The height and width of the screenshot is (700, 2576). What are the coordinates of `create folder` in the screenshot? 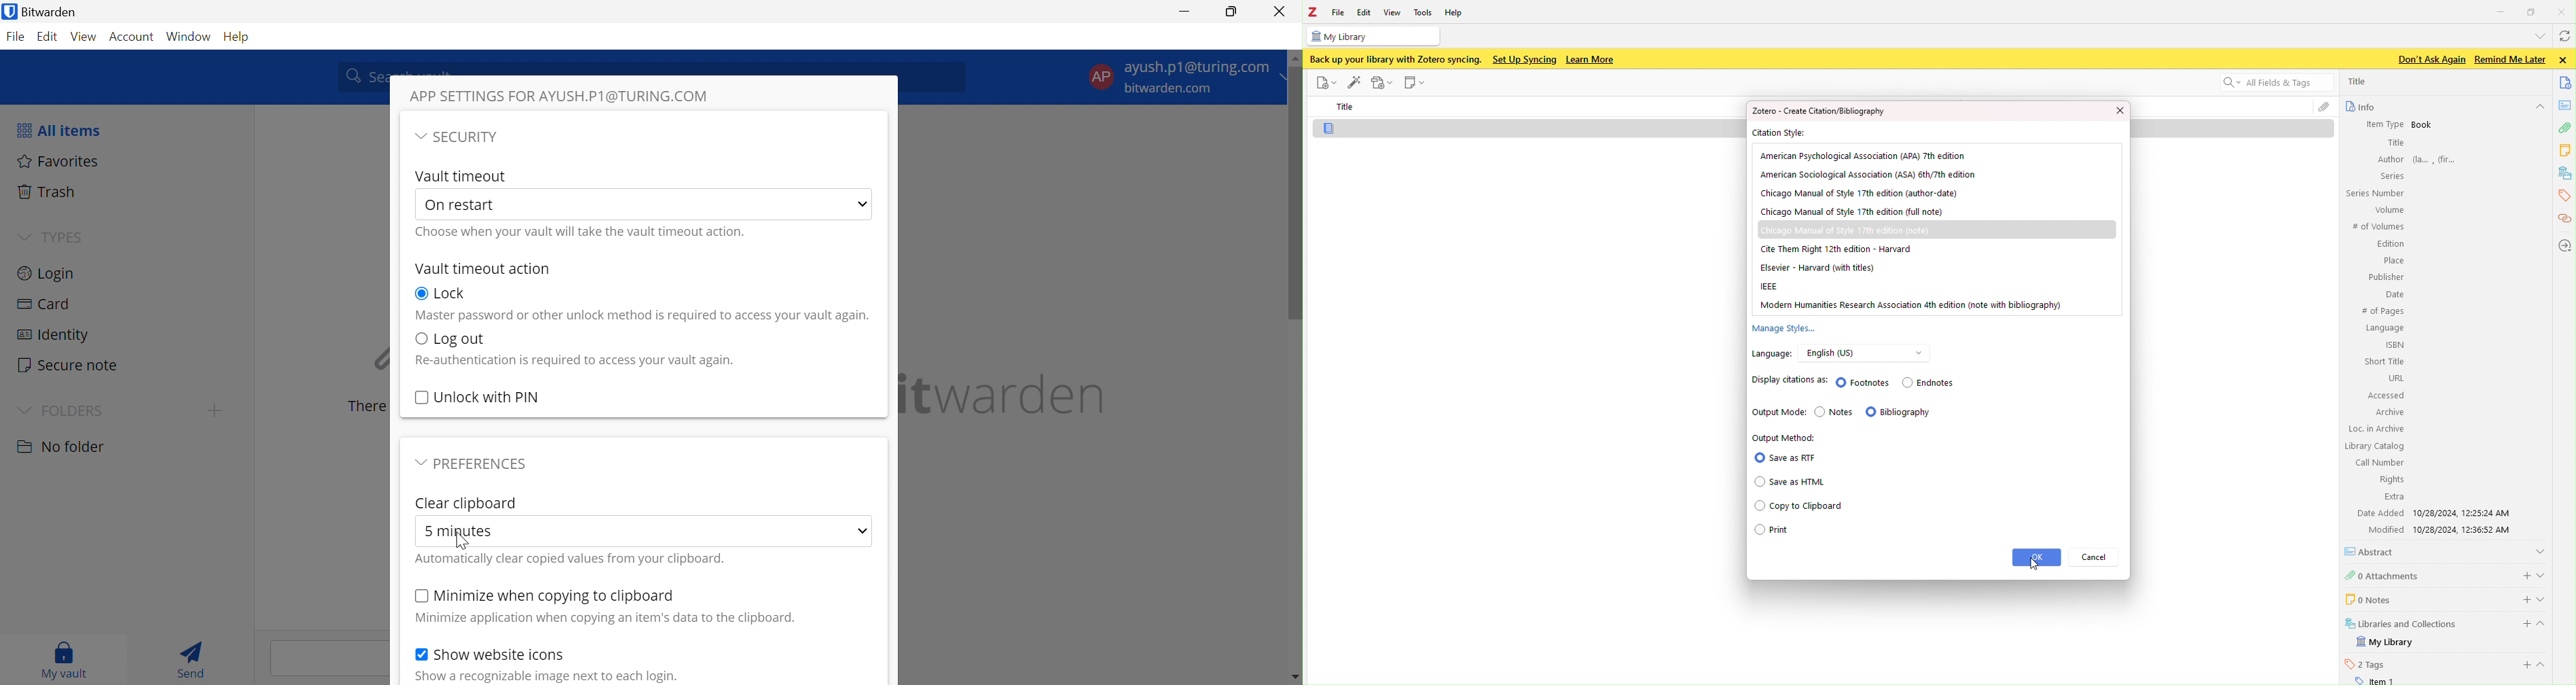 It's located at (214, 410).